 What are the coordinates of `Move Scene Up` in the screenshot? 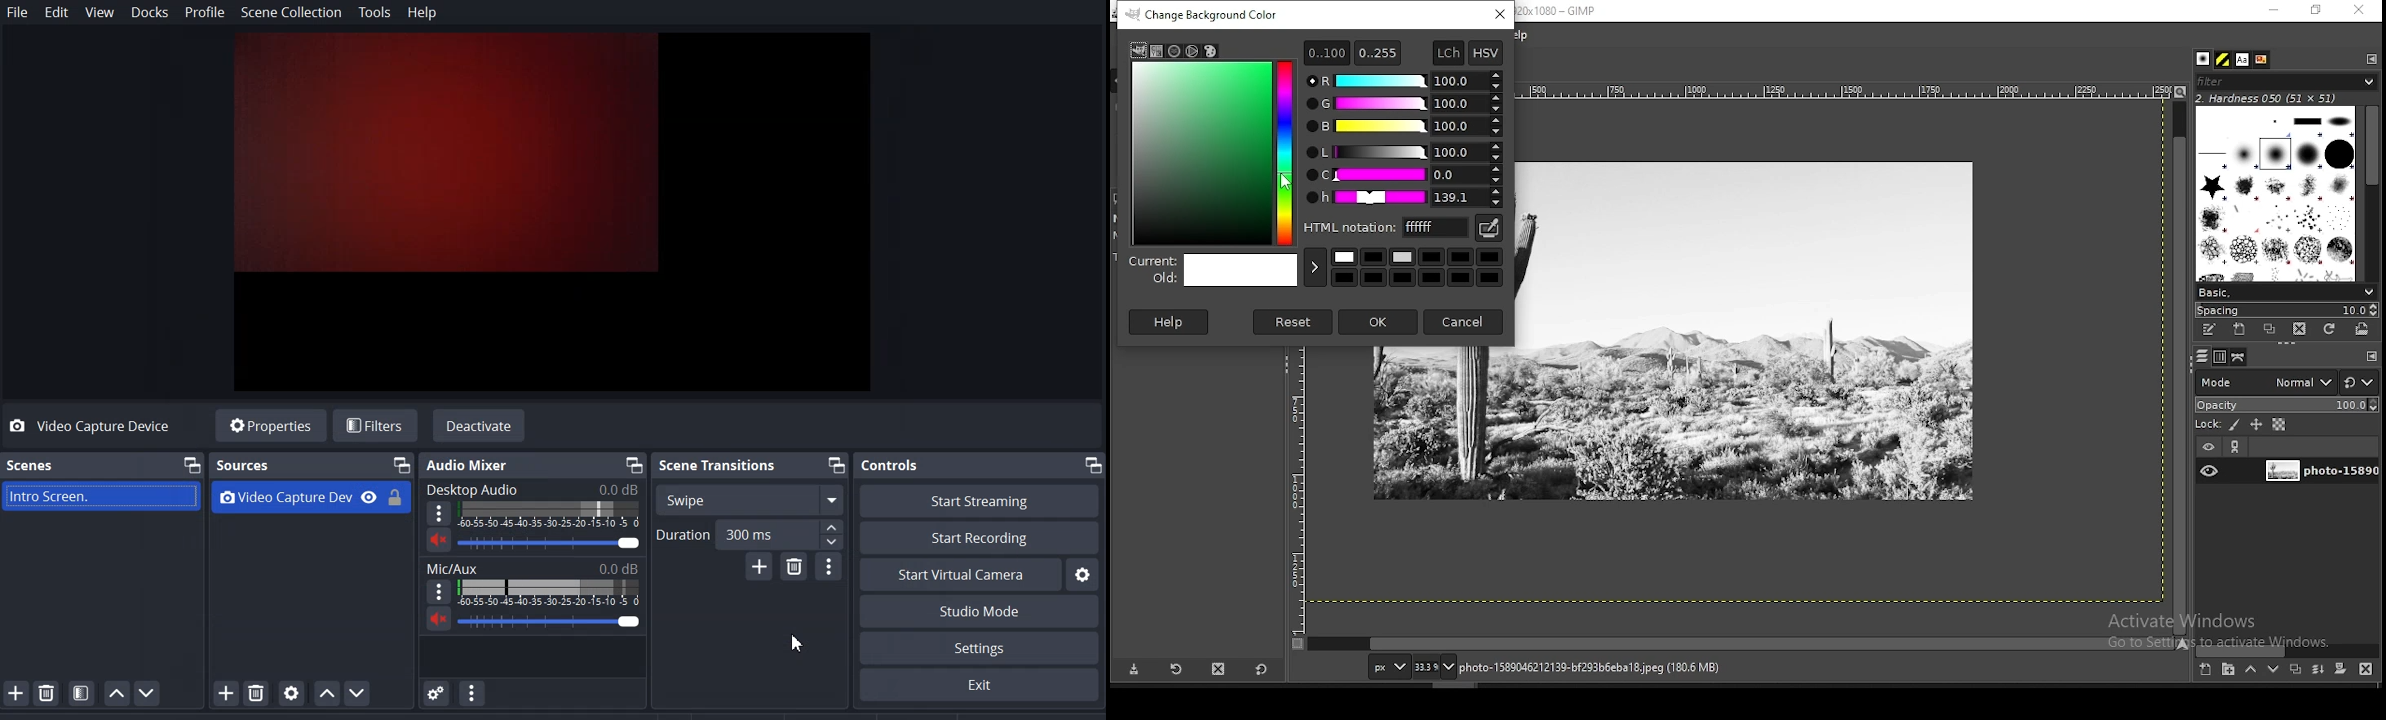 It's located at (117, 693).